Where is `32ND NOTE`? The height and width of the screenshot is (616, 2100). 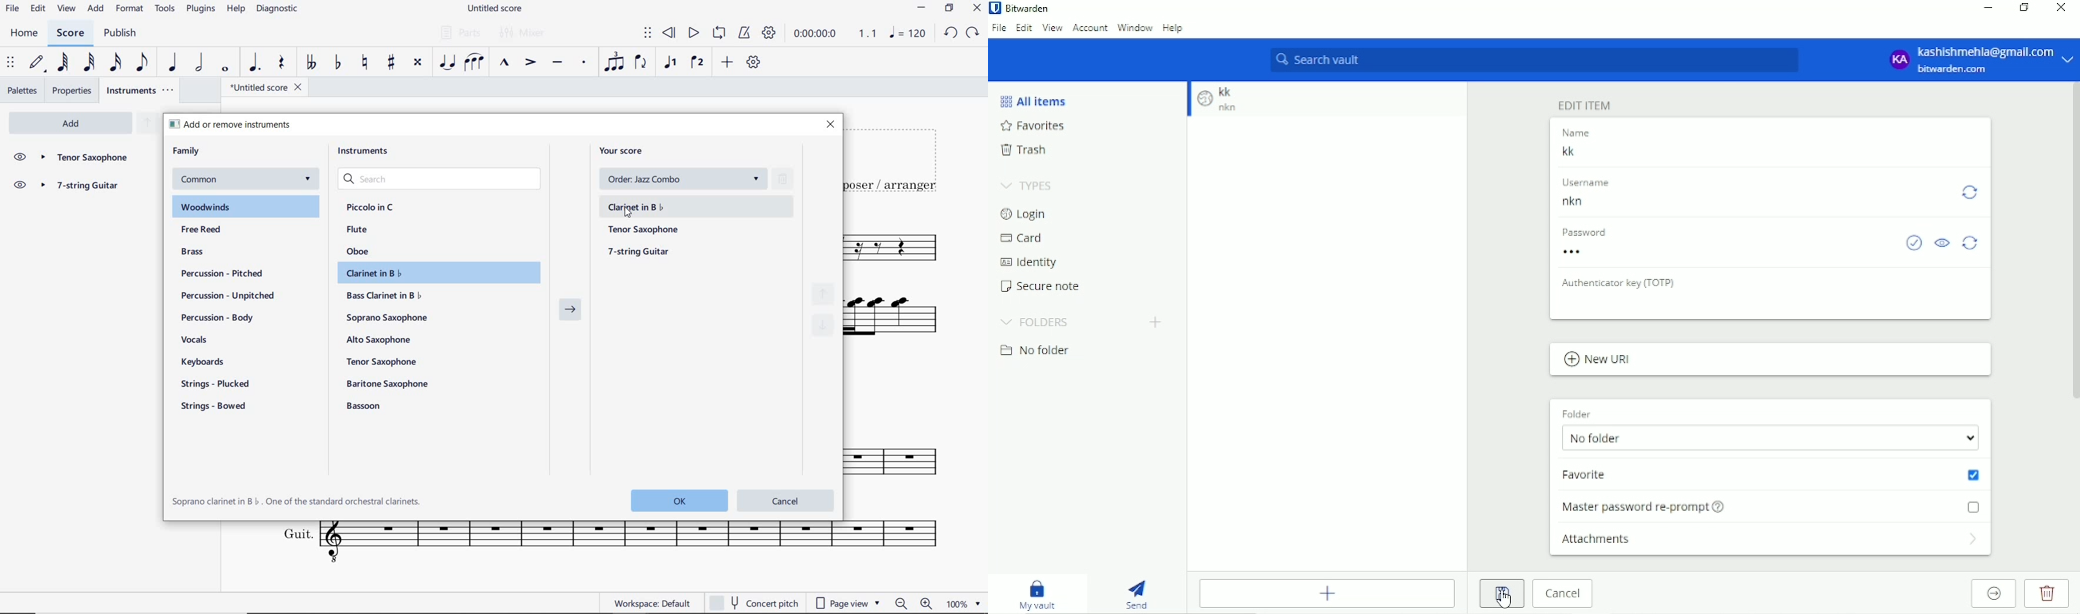 32ND NOTE is located at coordinates (91, 62).